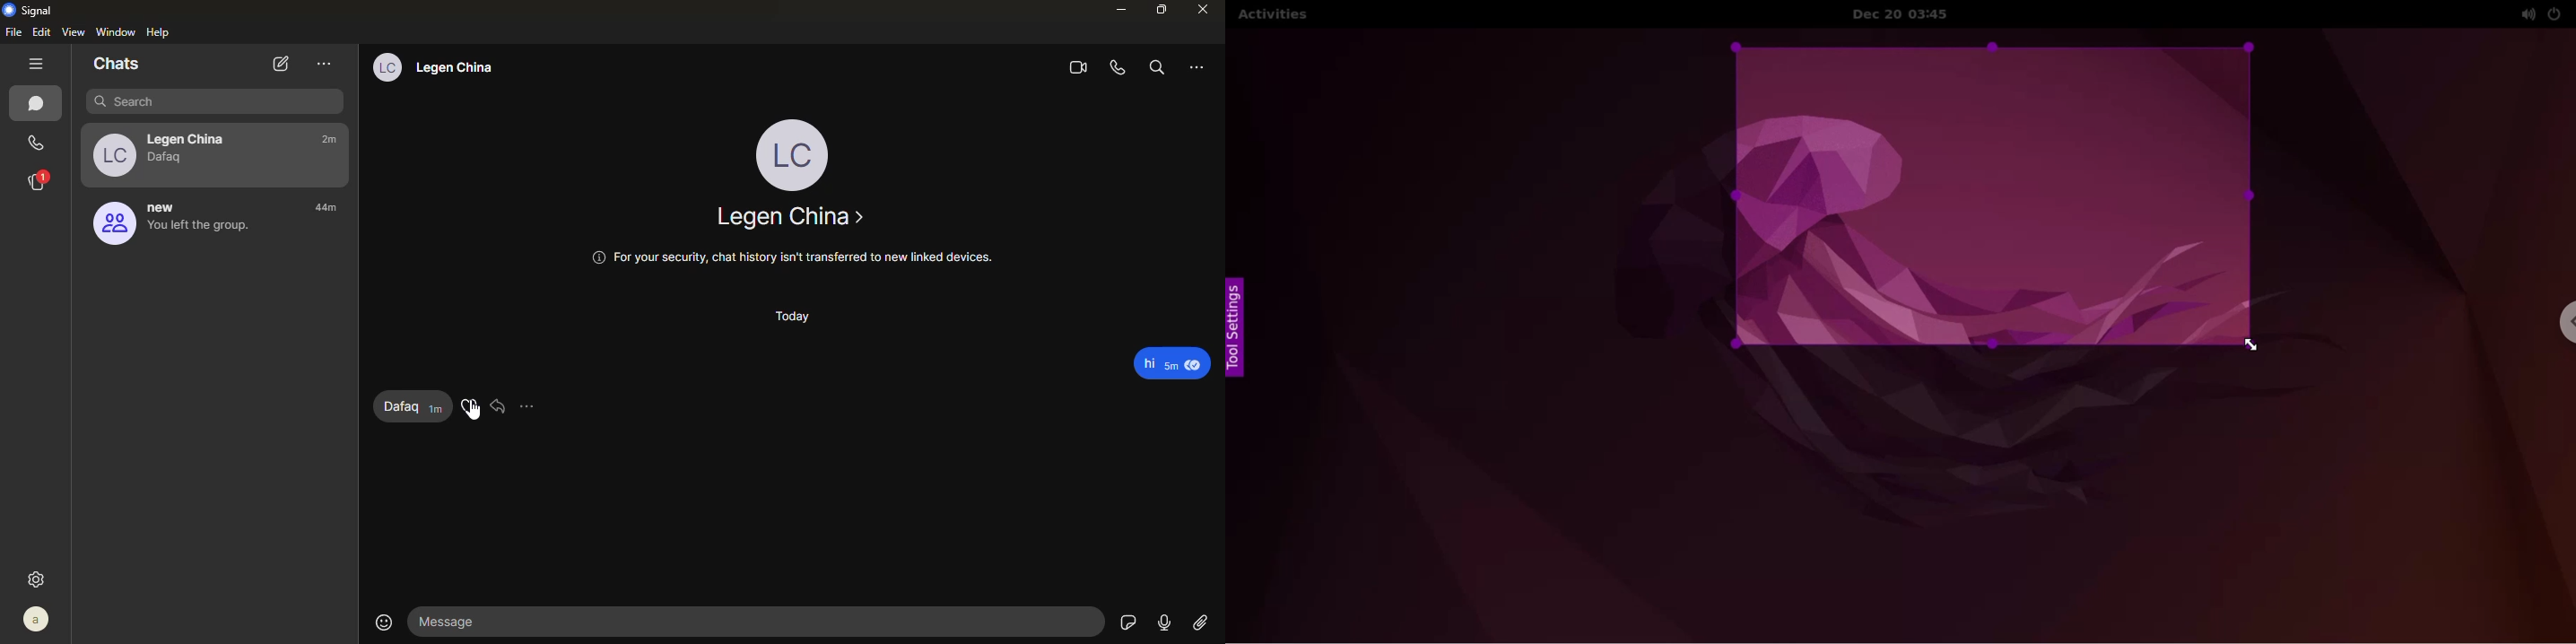 This screenshot has width=2576, height=644. What do you see at coordinates (1127, 622) in the screenshot?
I see `sticker` at bounding box center [1127, 622].